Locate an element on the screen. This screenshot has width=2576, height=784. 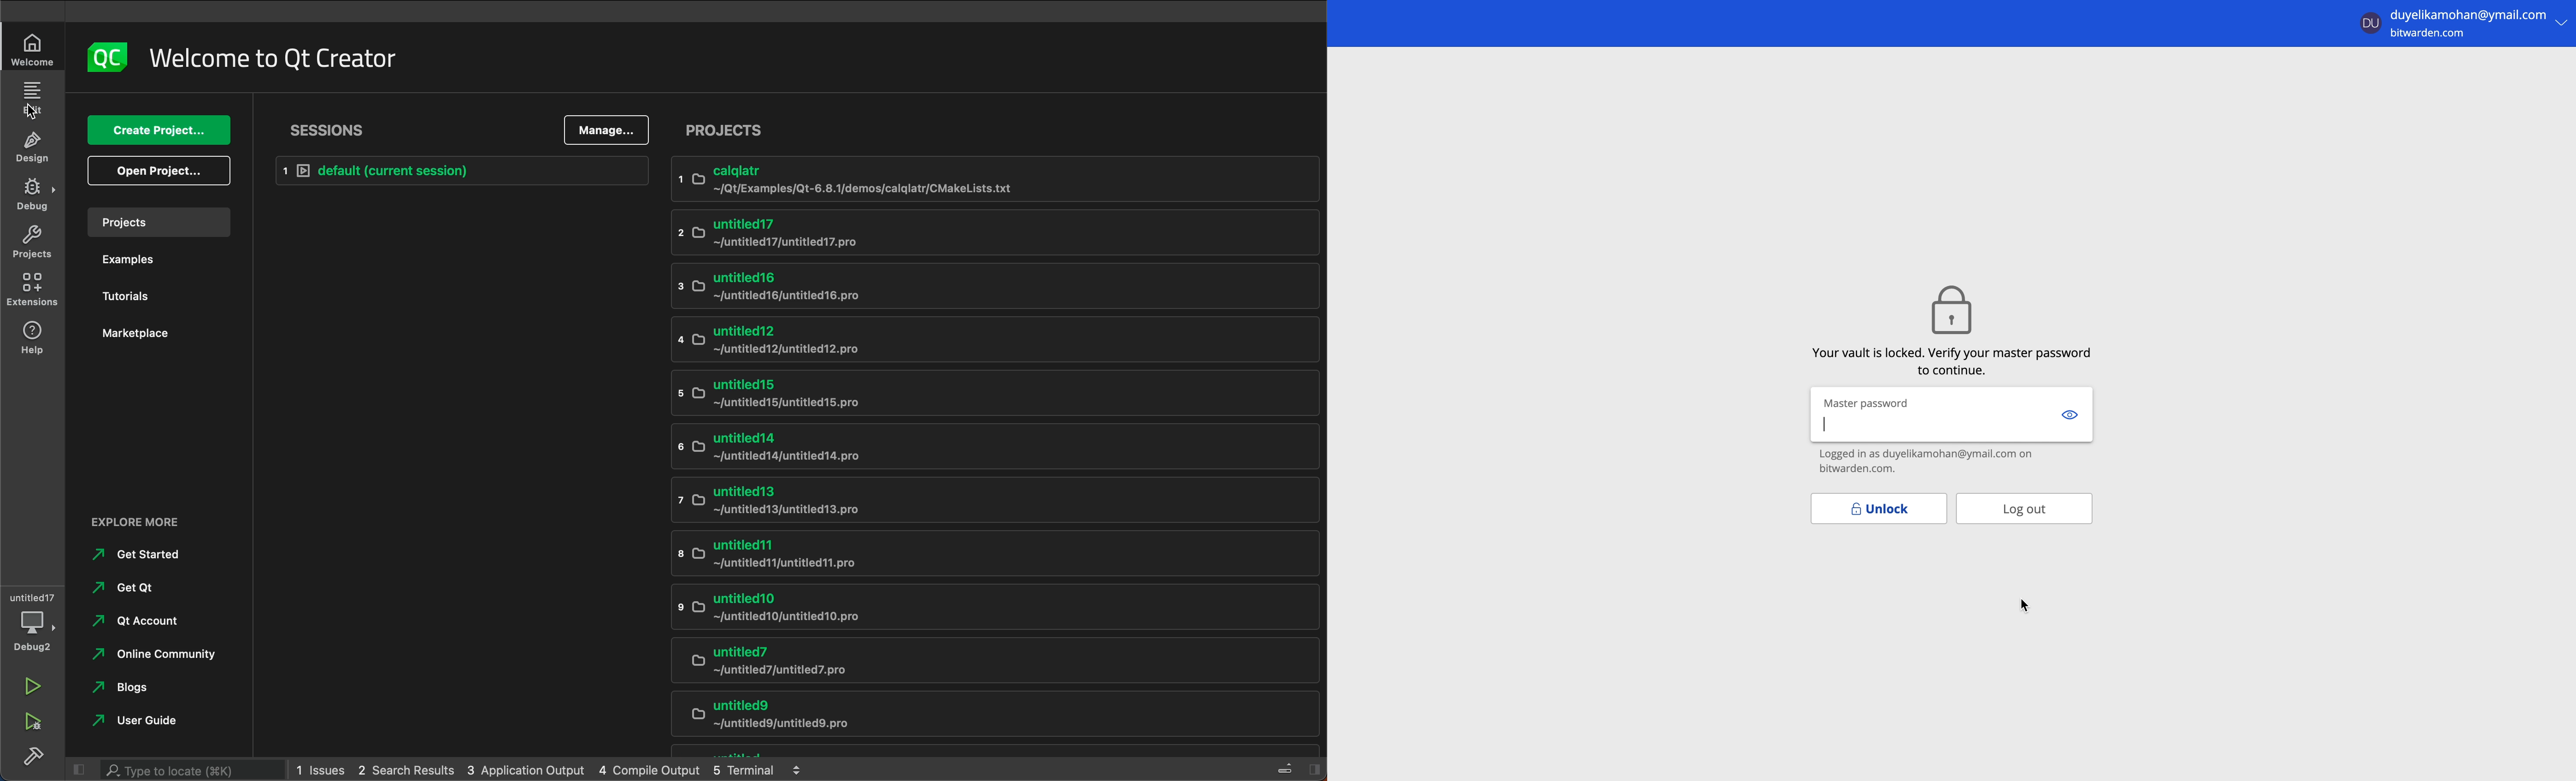
account menu is located at coordinates (2464, 21).